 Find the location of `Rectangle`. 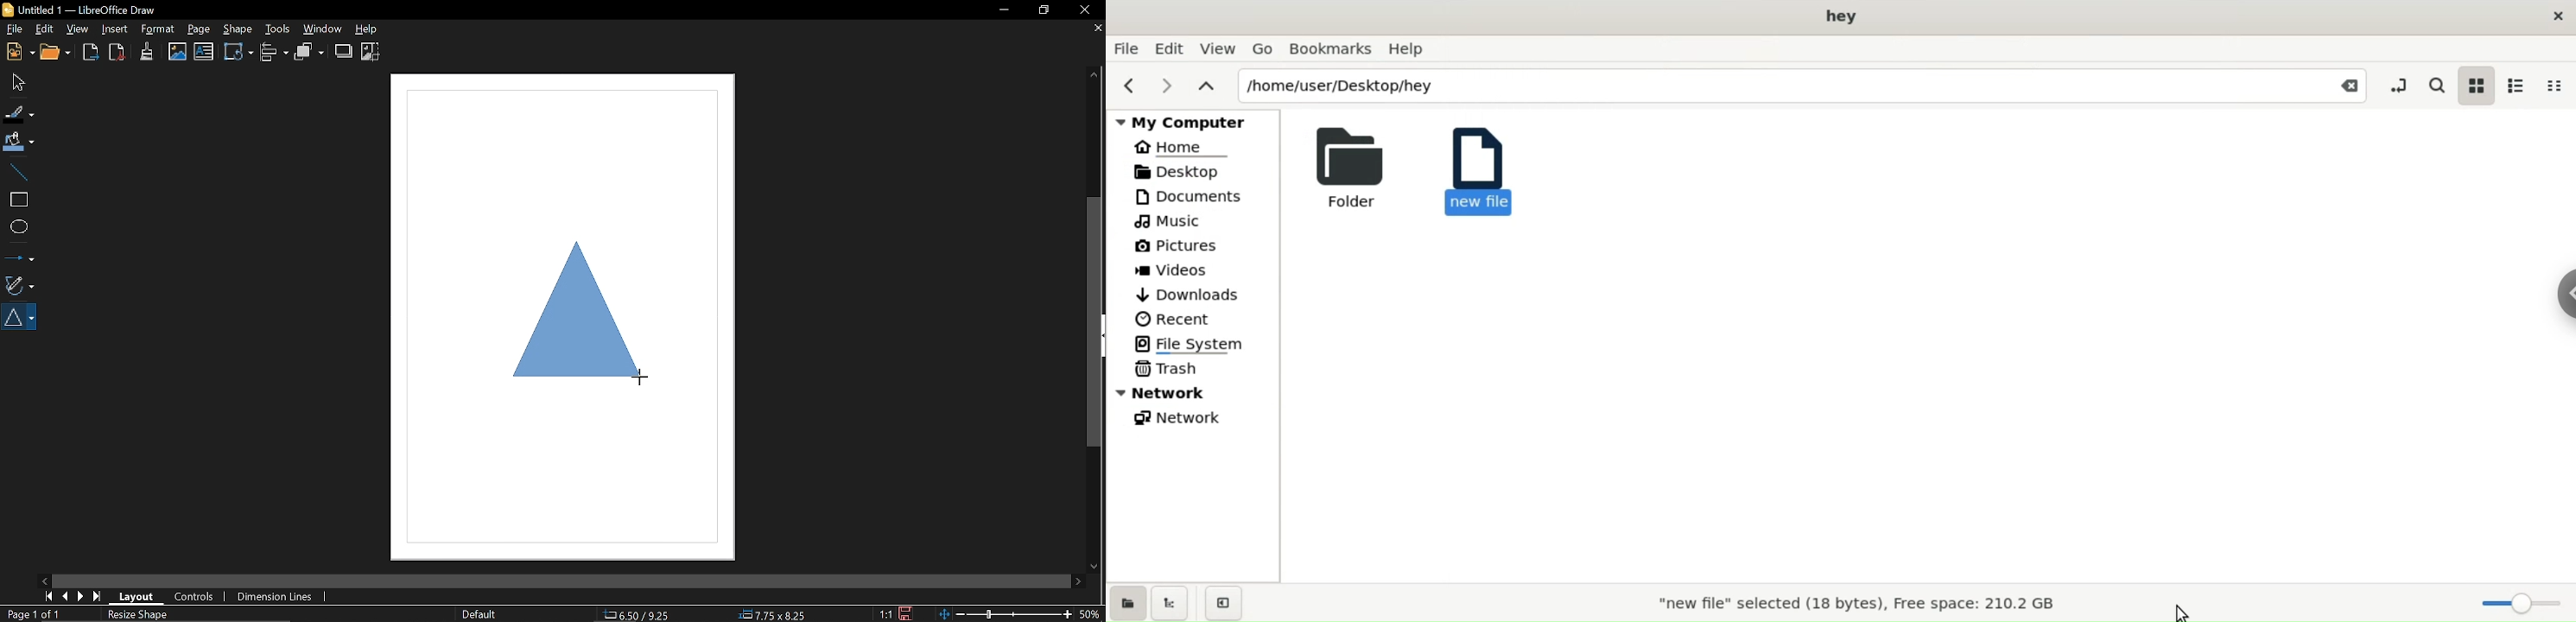

Rectangle is located at coordinates (17, 200).